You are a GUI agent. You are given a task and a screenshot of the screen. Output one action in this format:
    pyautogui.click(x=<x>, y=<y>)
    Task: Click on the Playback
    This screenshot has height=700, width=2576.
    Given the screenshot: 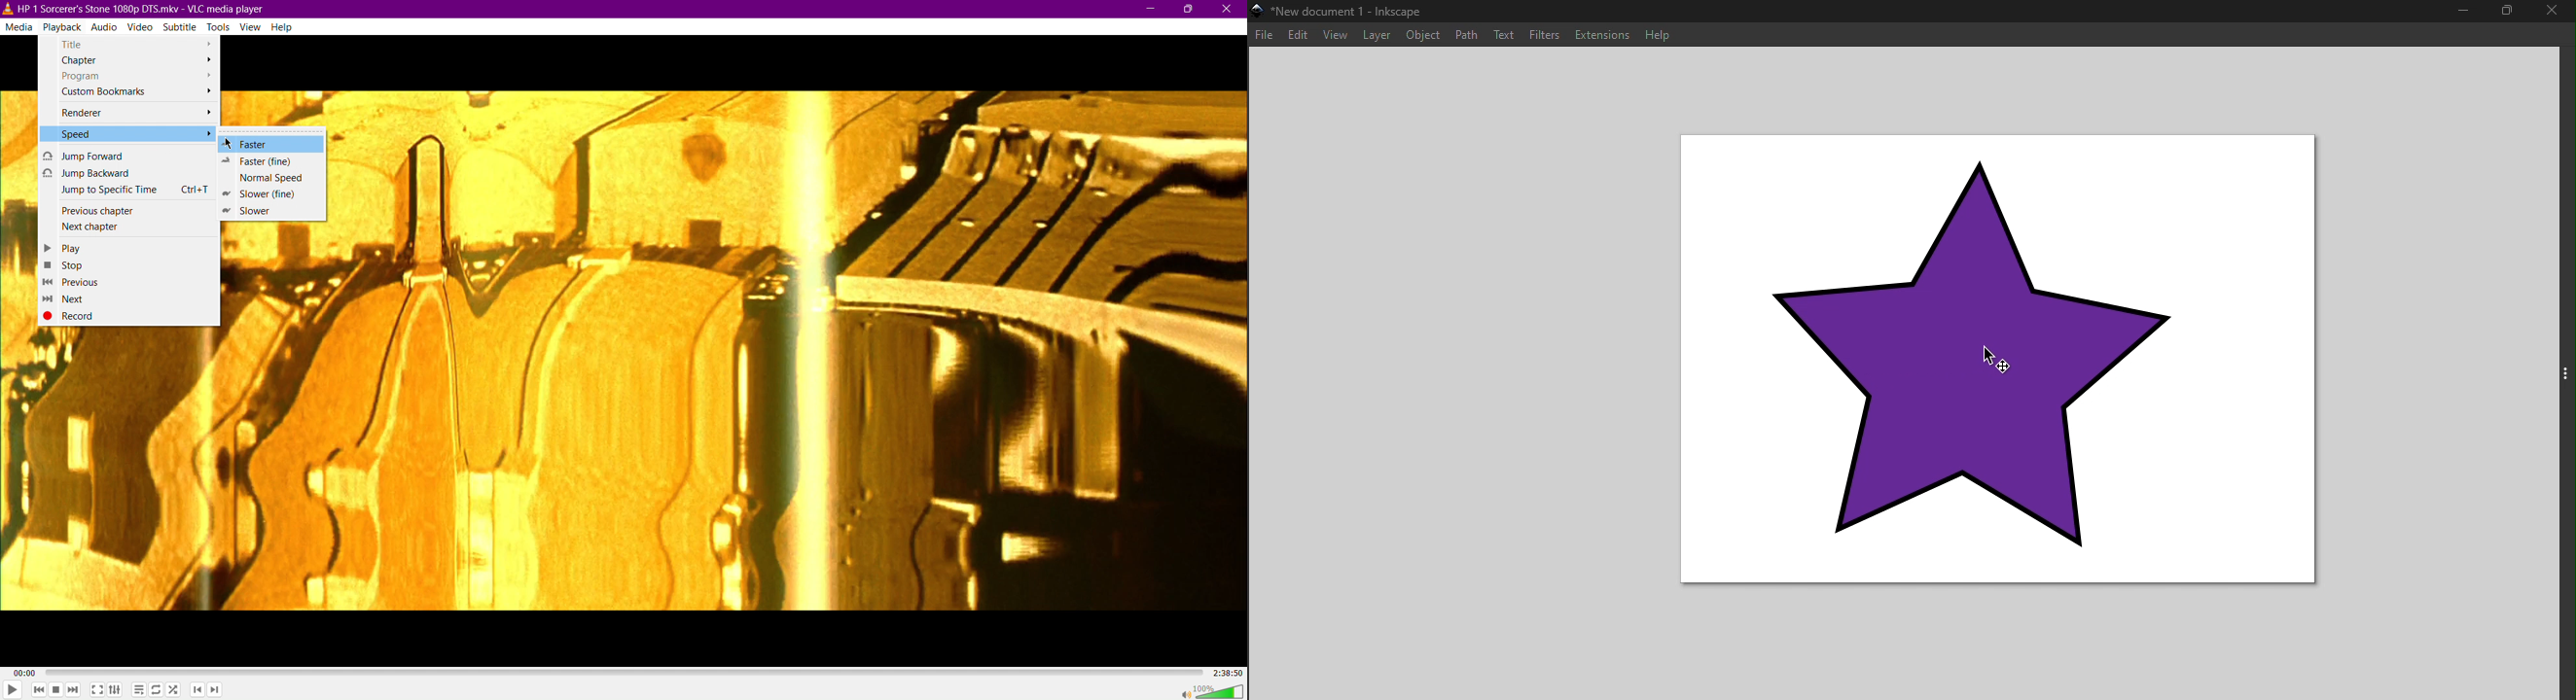 What is the action you would take?
    pyautogui.click(x=62, y=26)
    